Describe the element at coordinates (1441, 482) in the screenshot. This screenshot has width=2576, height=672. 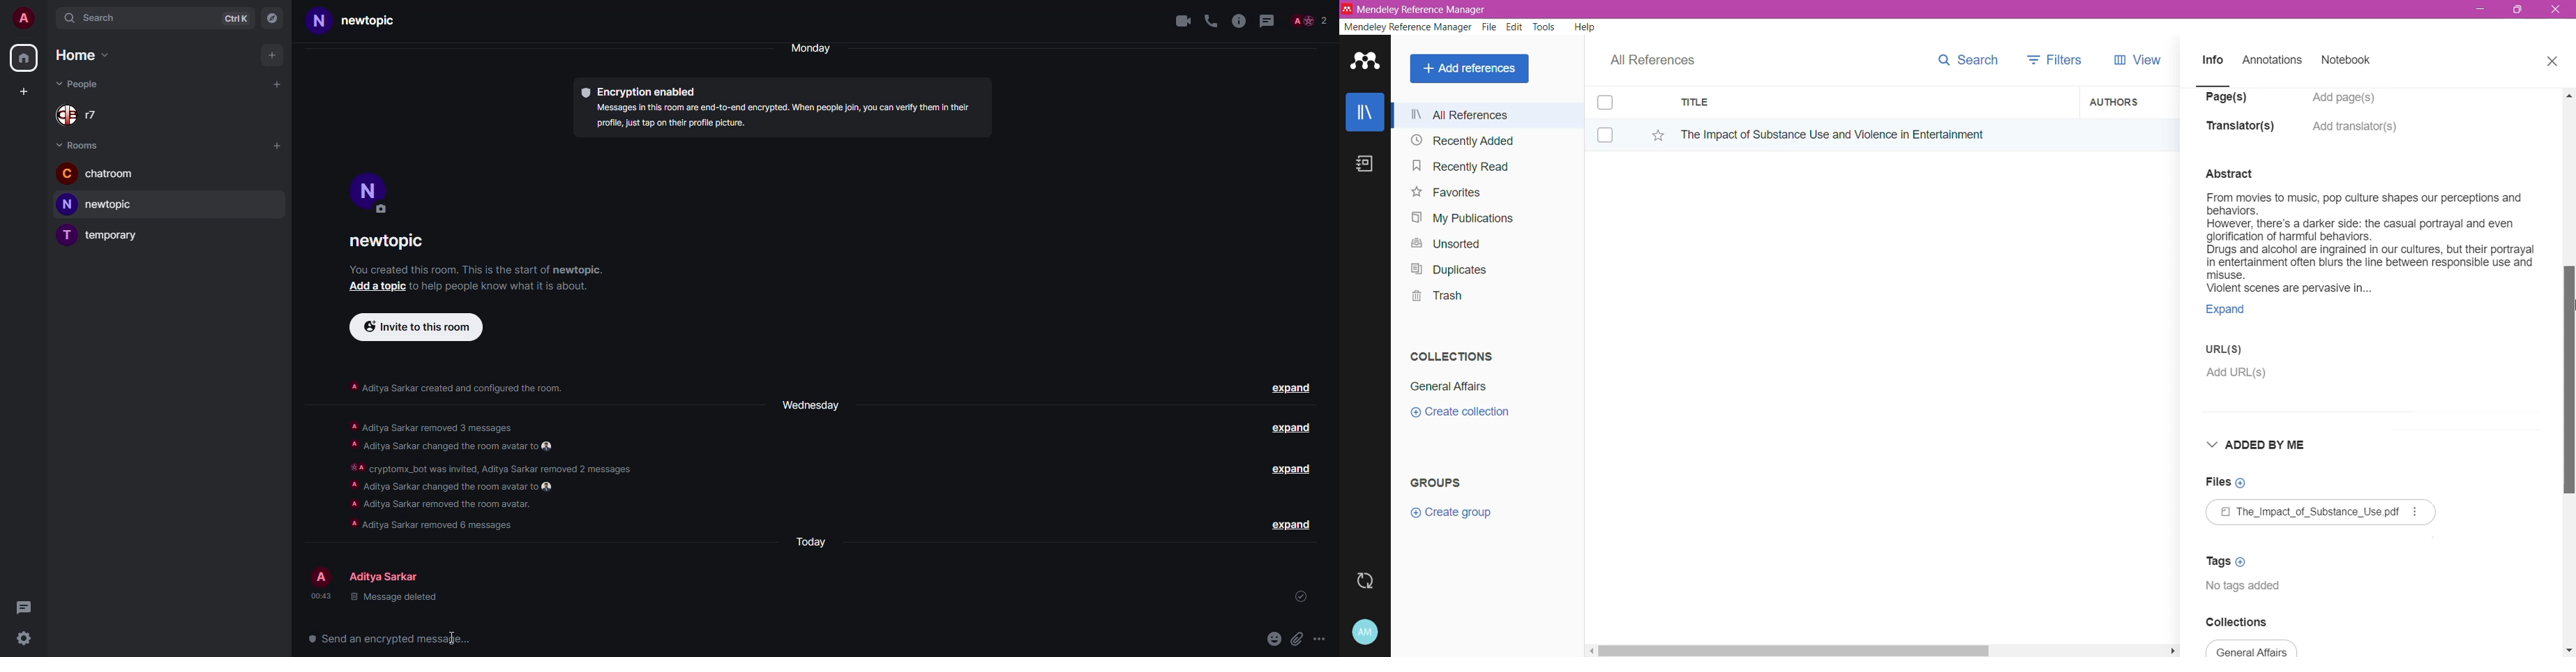
I see `Groups` at that location.